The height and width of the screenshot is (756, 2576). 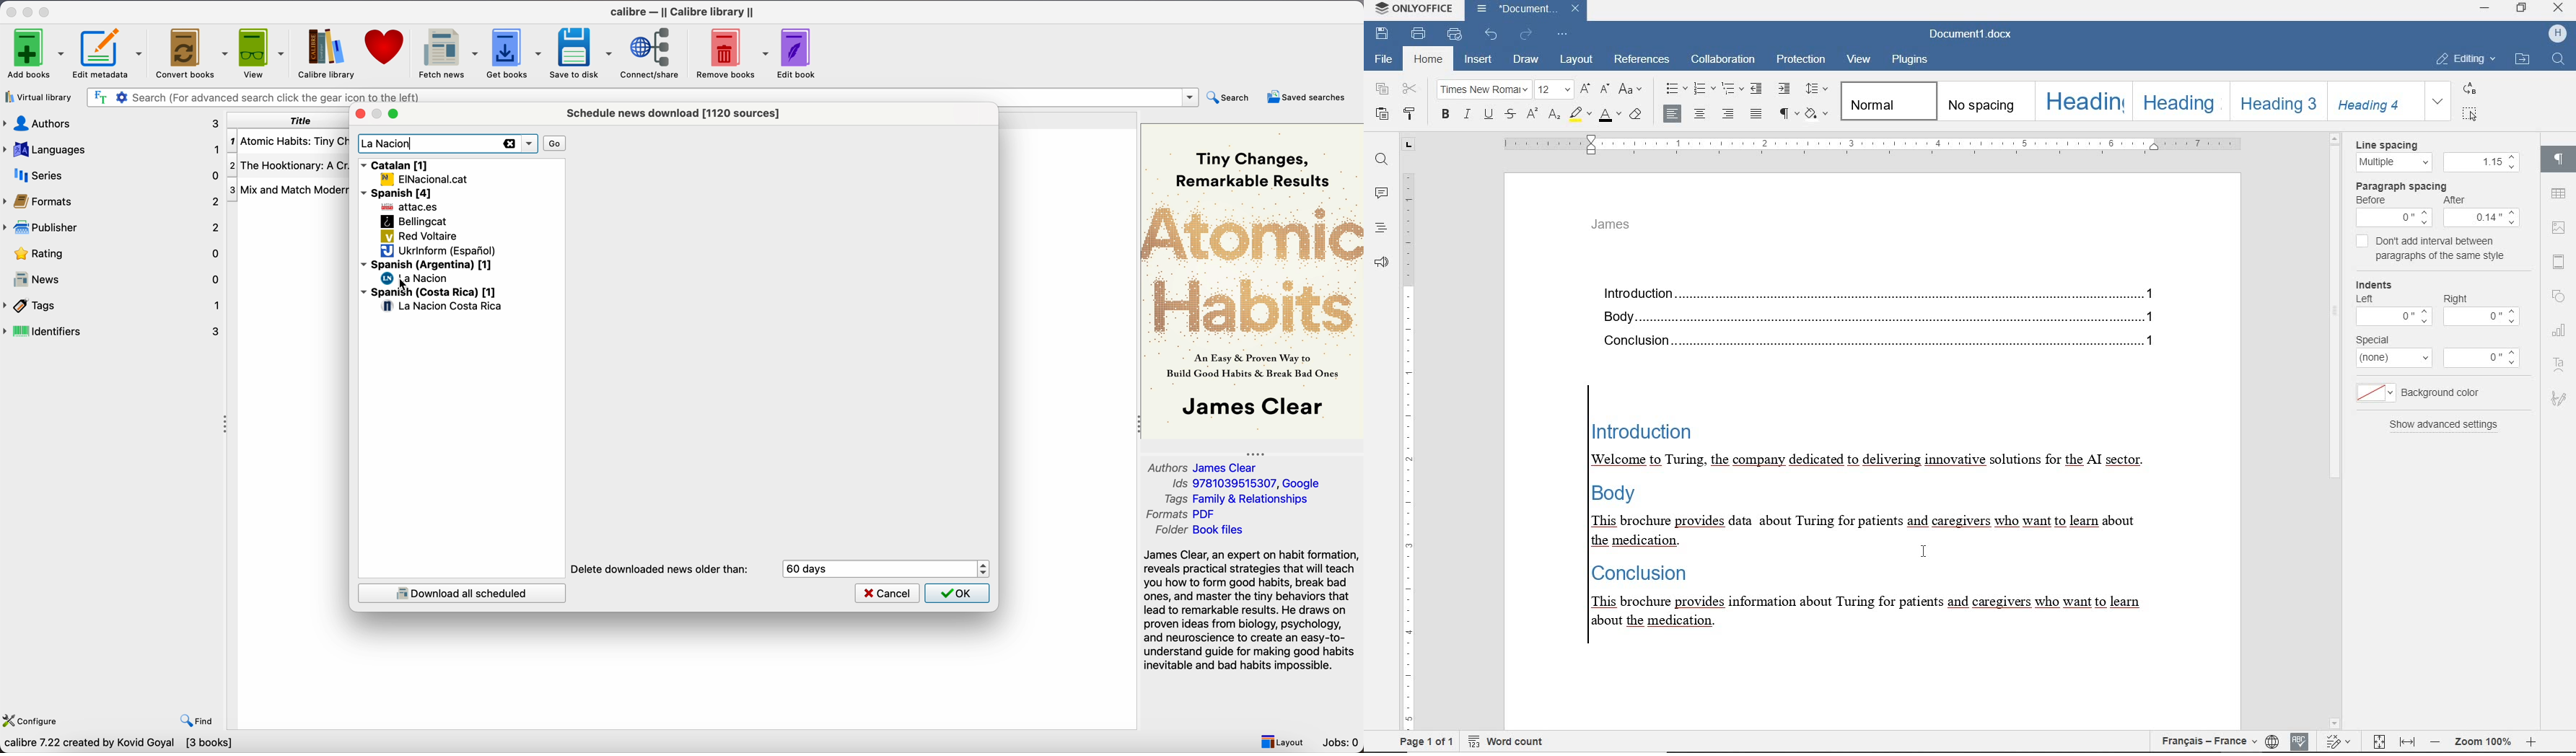 I want to click on maximize popup, so click(x=393, y=114).